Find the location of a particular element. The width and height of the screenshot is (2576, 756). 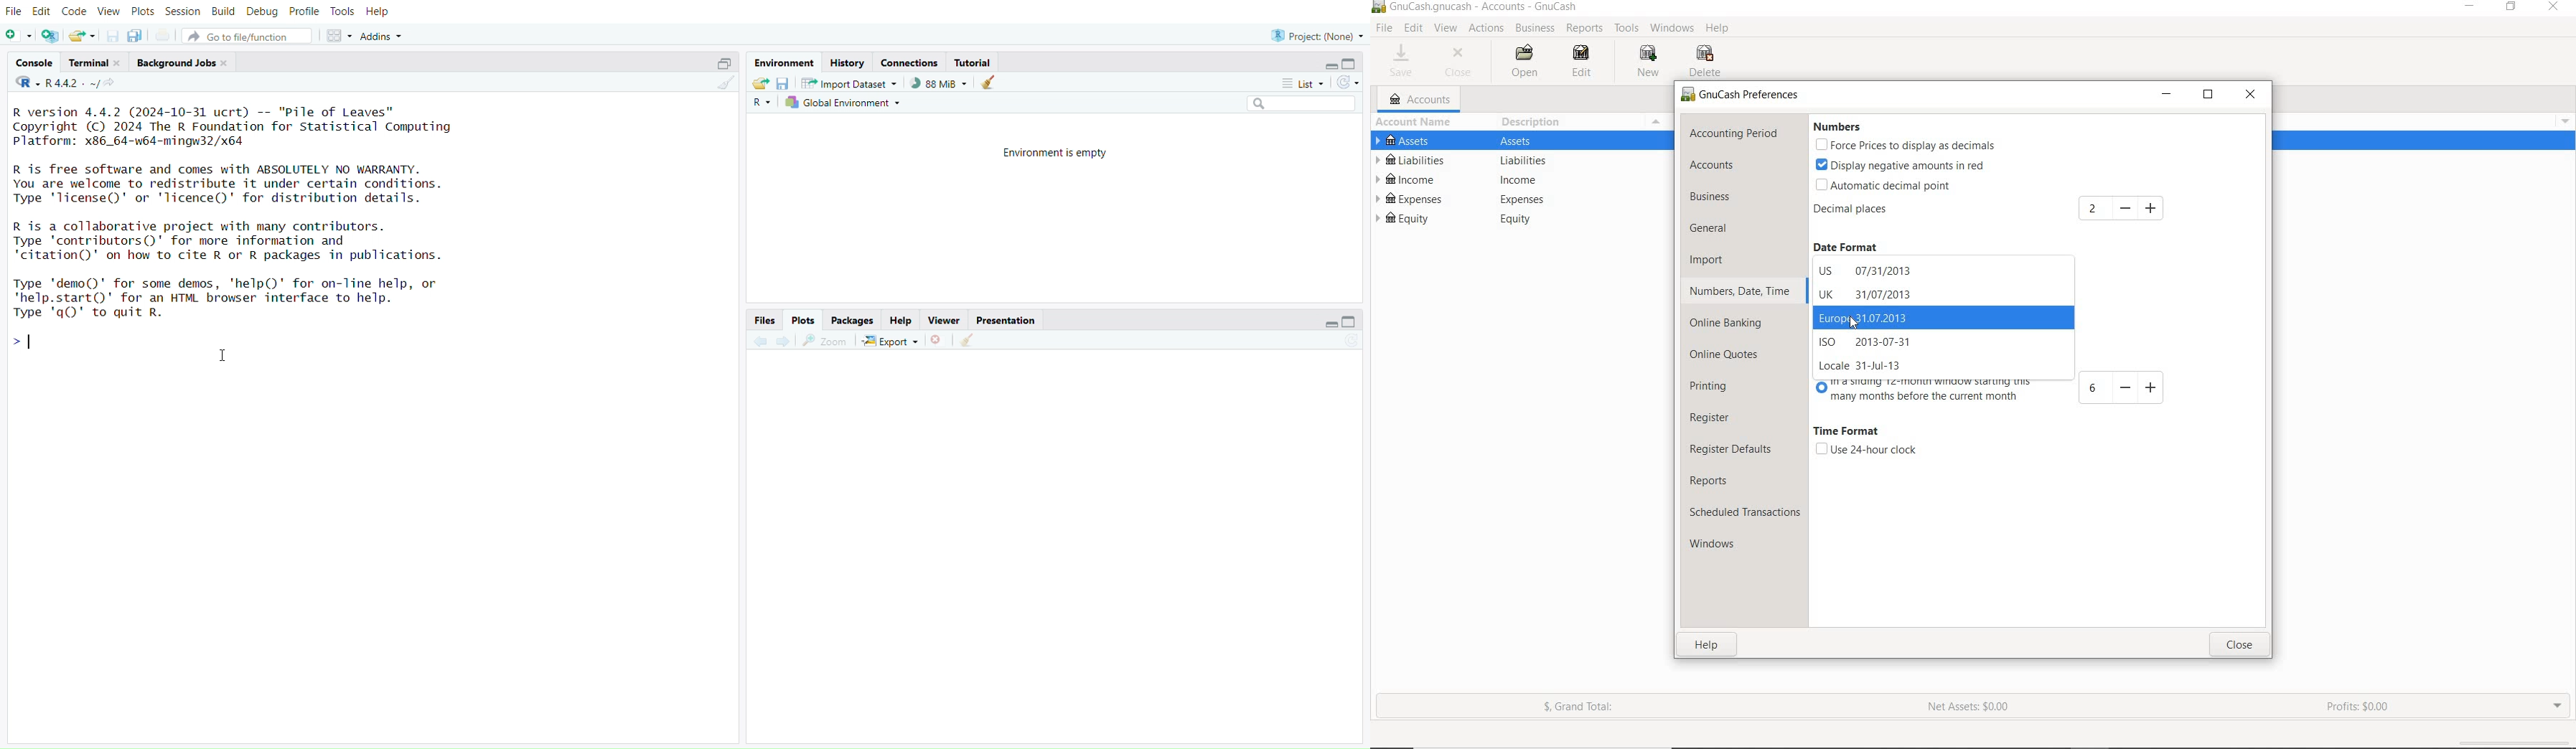

accounts is located at coordinates (1730, 166).